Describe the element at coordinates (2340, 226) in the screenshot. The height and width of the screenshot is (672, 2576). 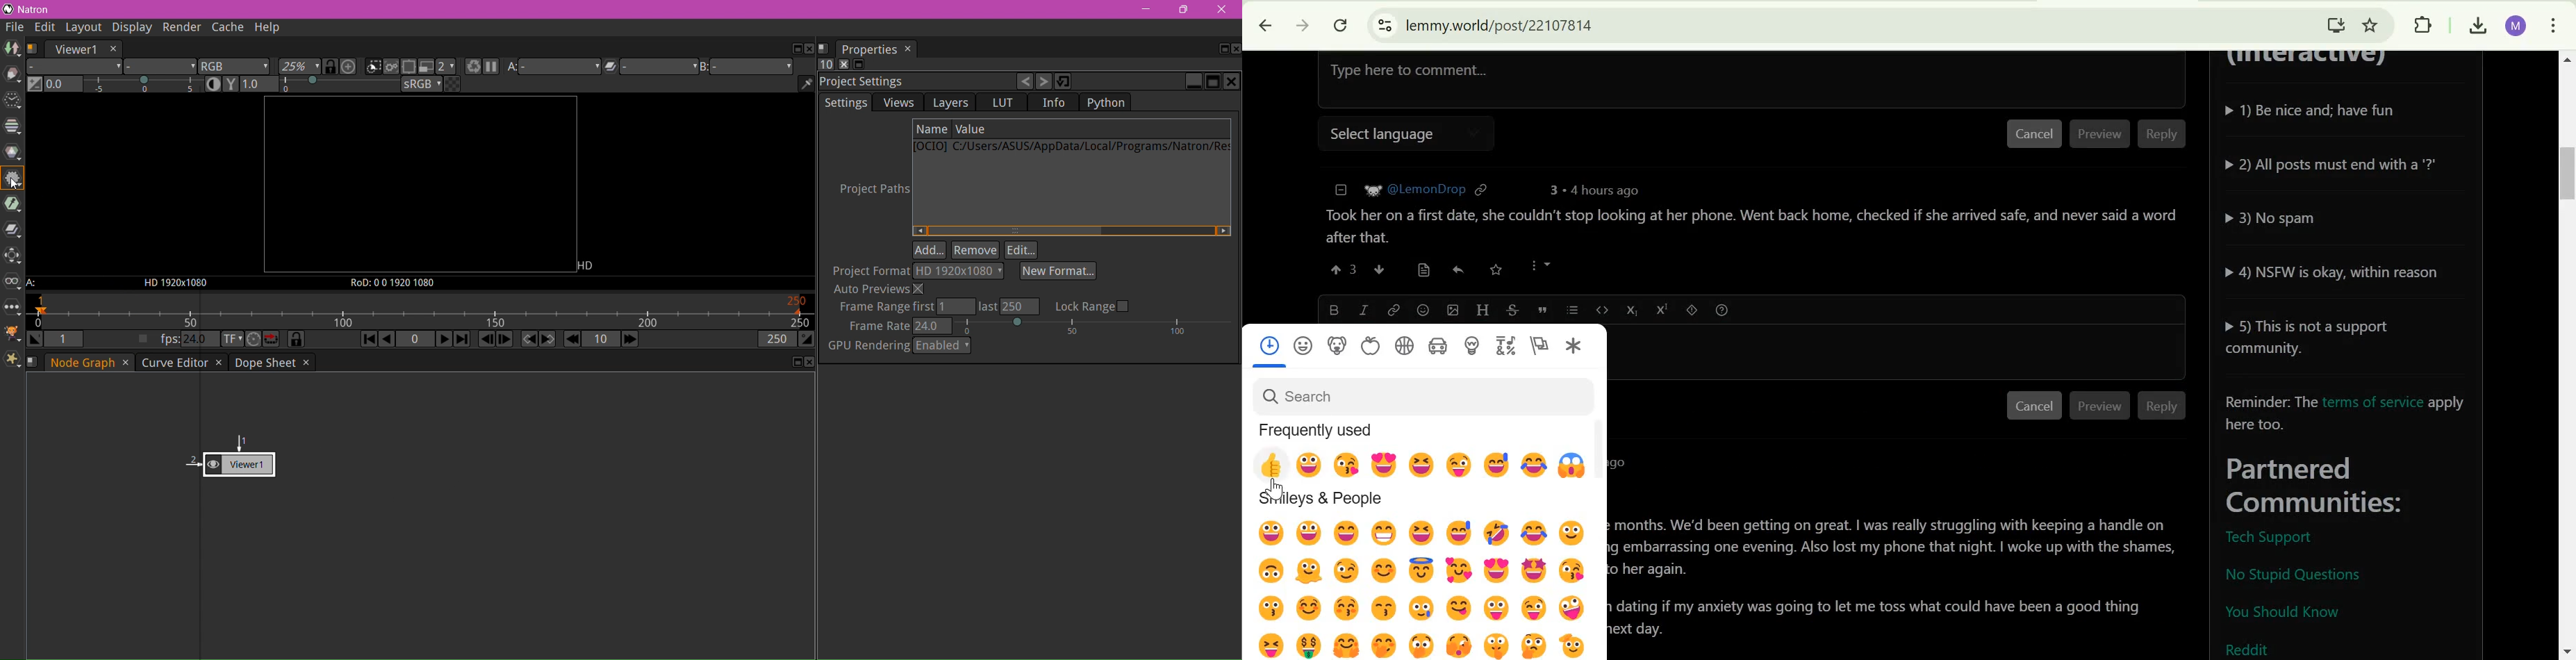
I see `community guidelines` at that location.